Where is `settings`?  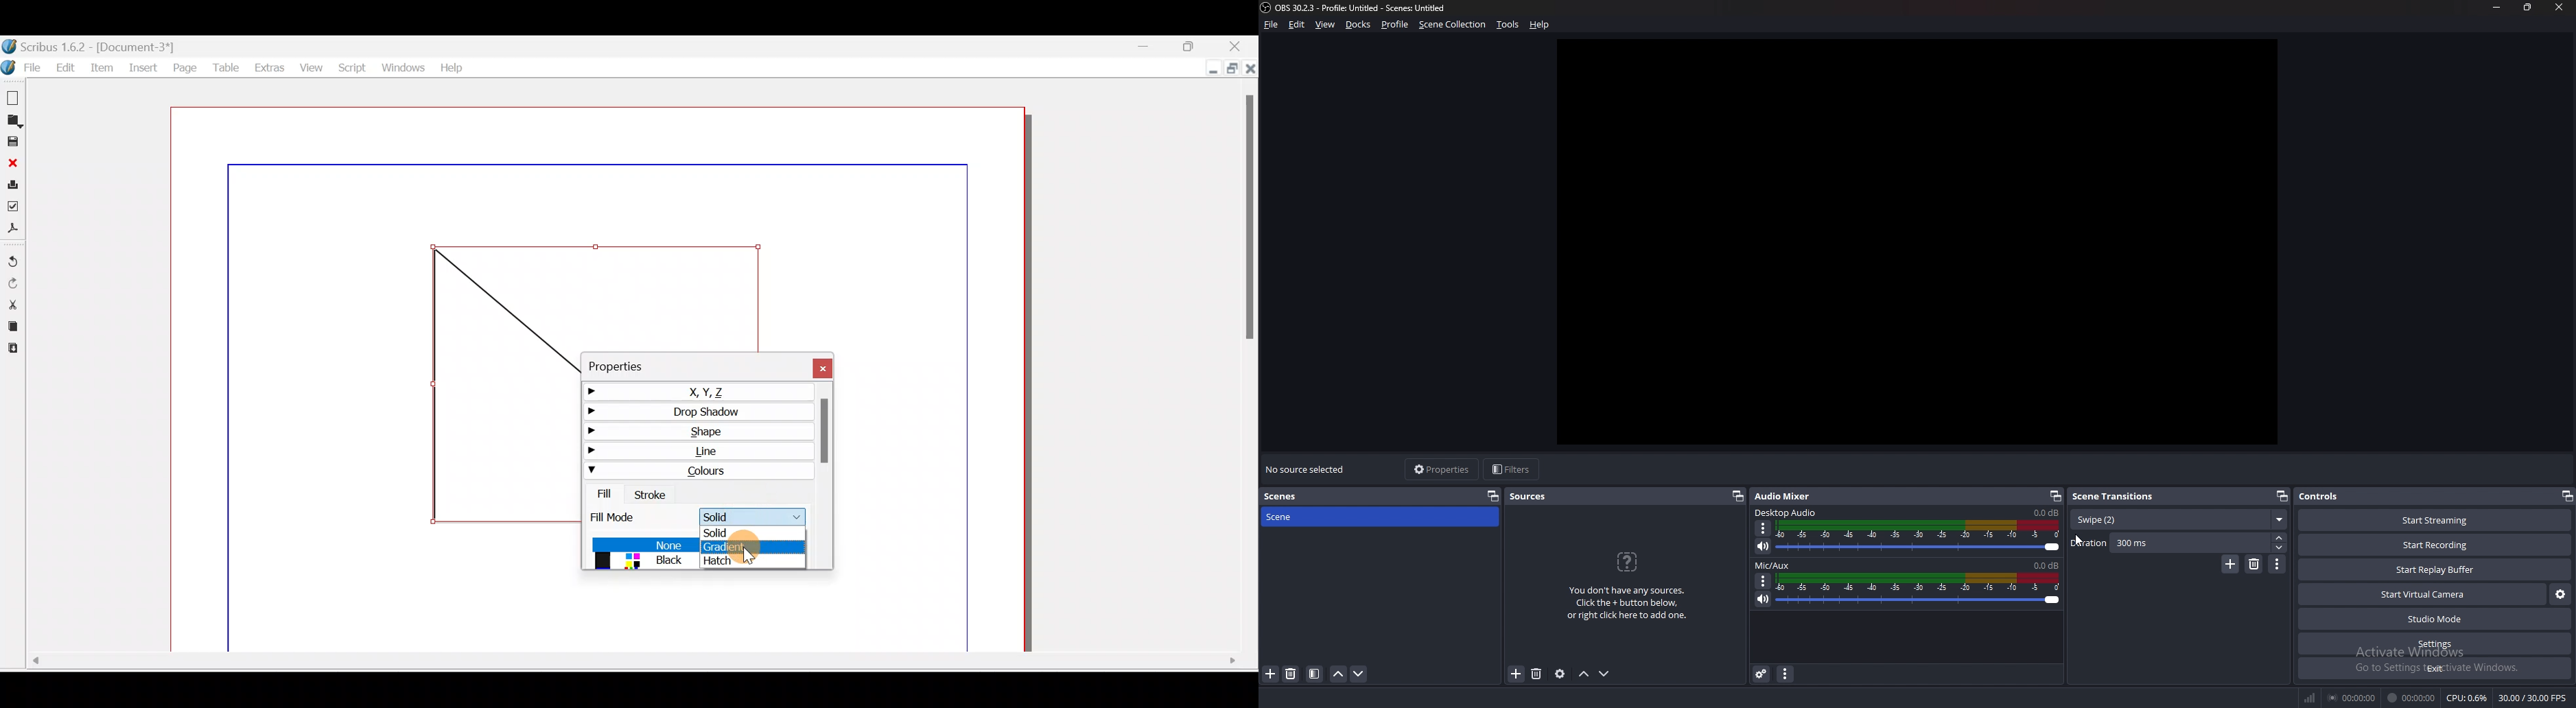 settings is located at coordinates (2436, 644).